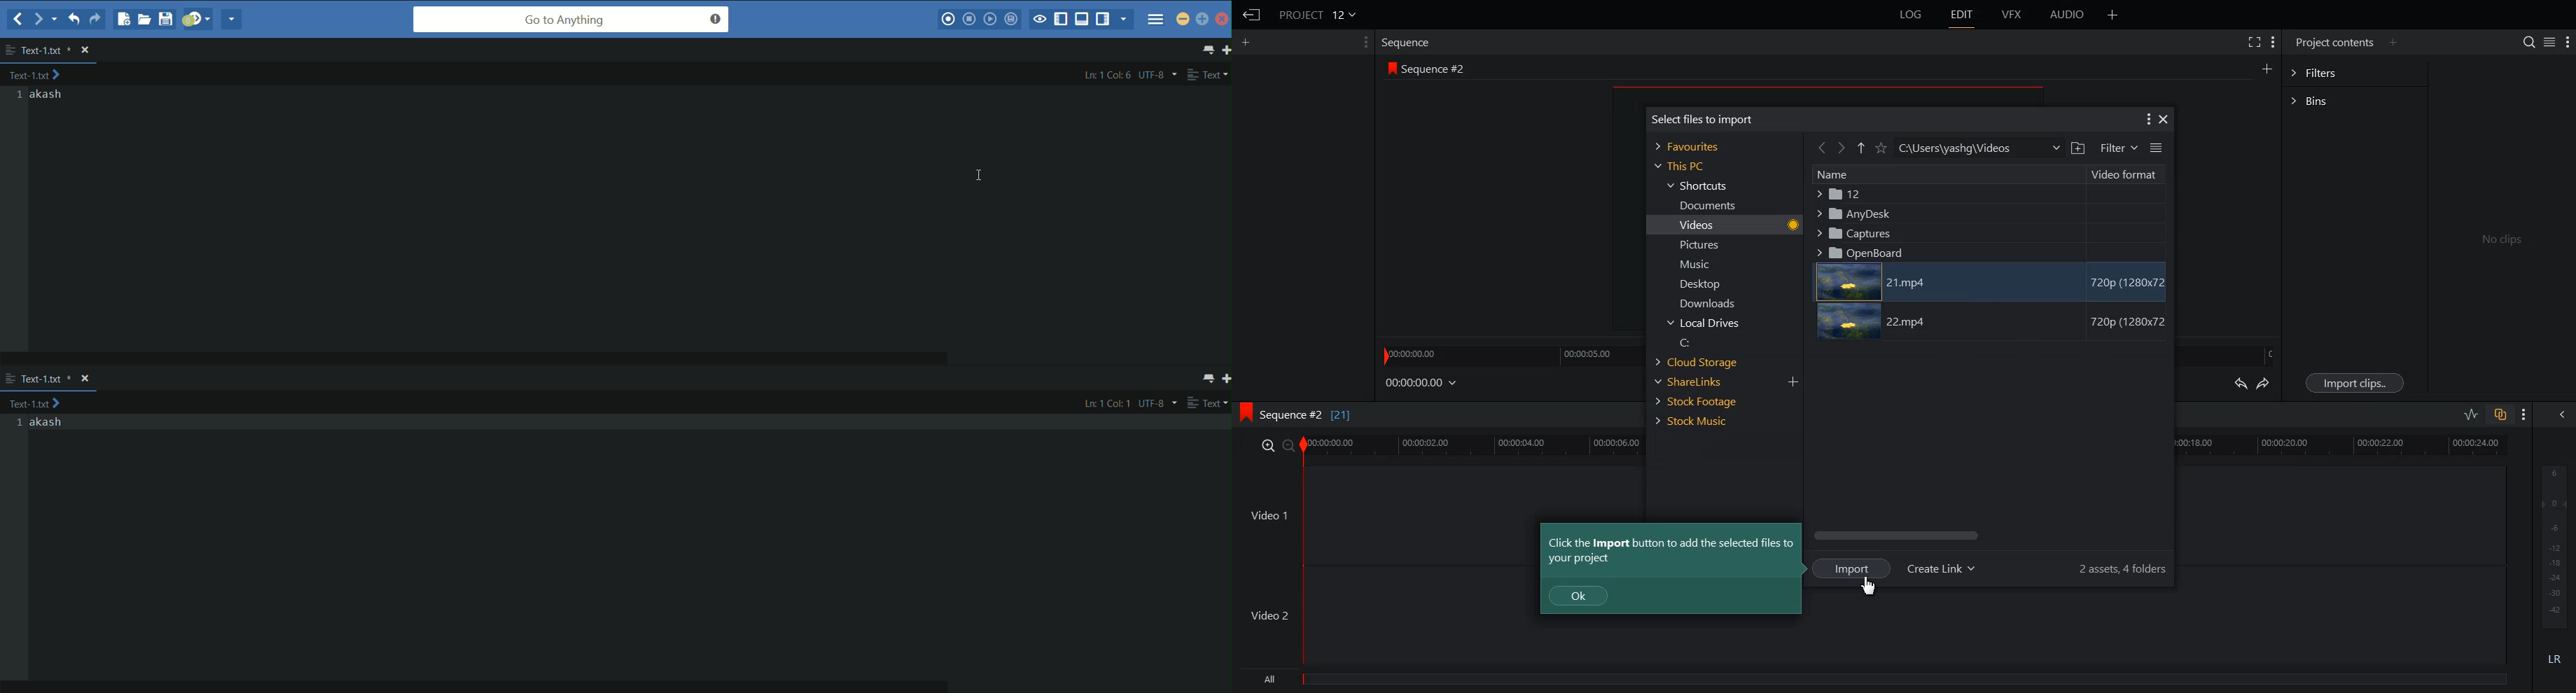  I want to click on Show Setting Menu, so click(2274, 43).